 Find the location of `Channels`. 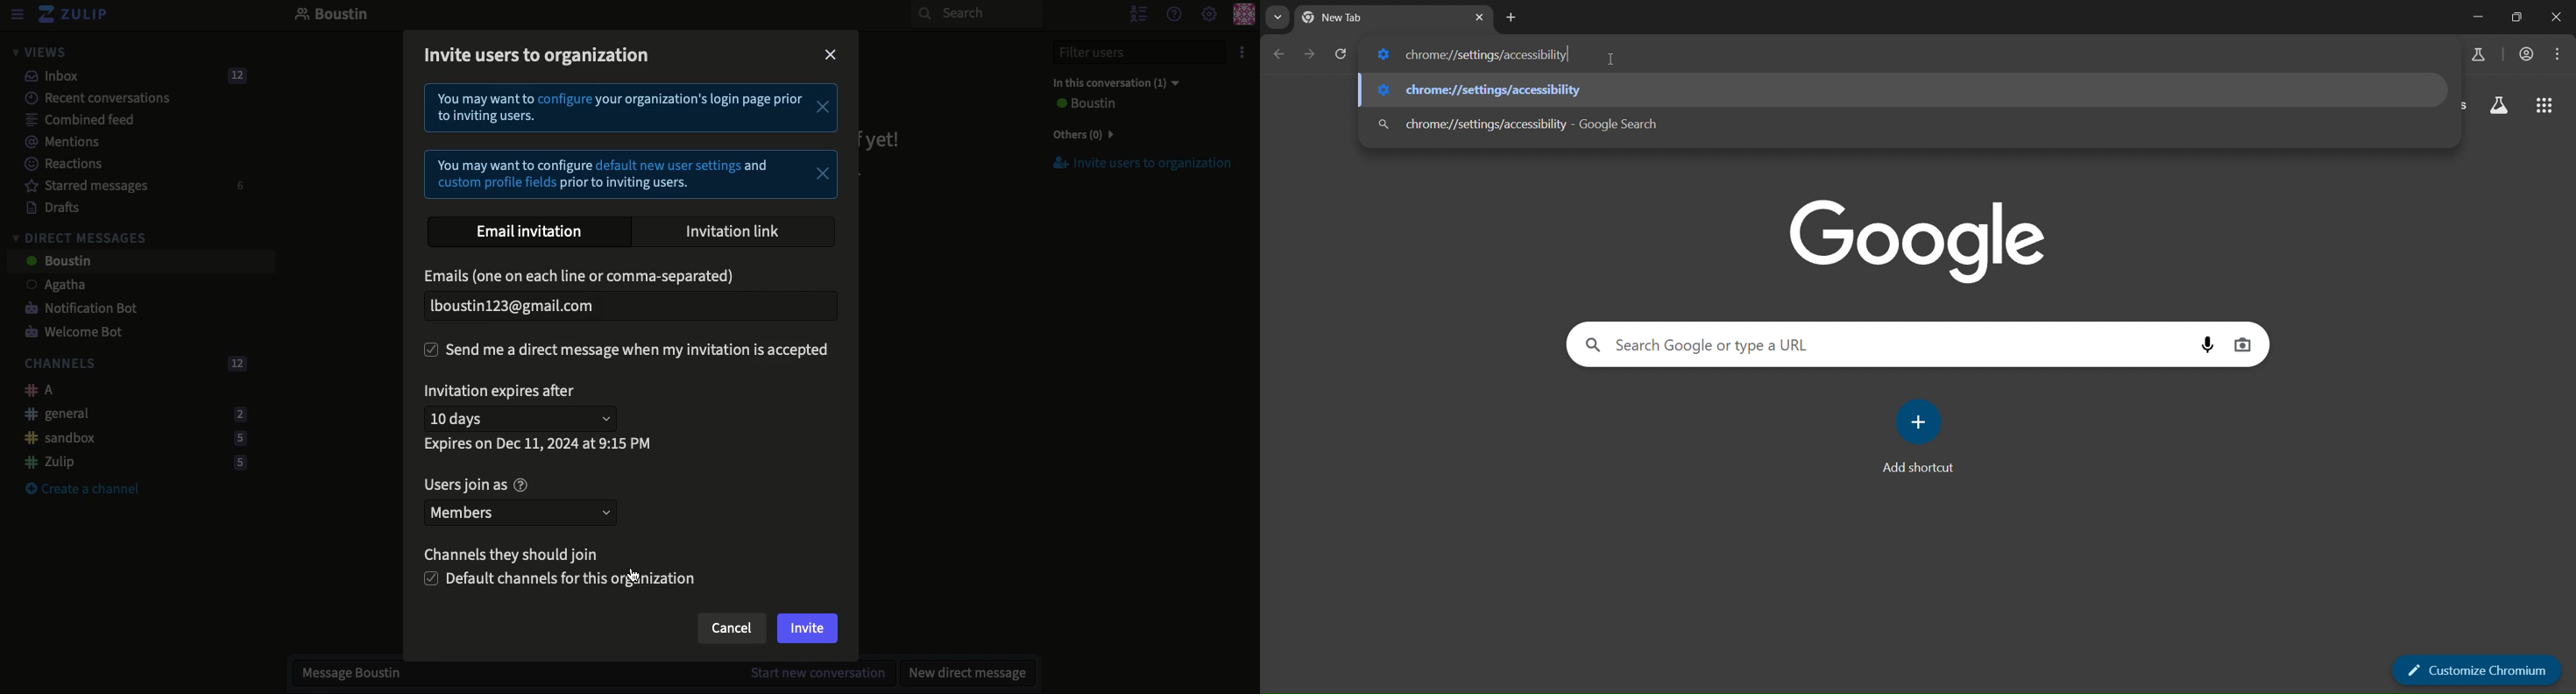

Channels is located at coordinates (131, 365).